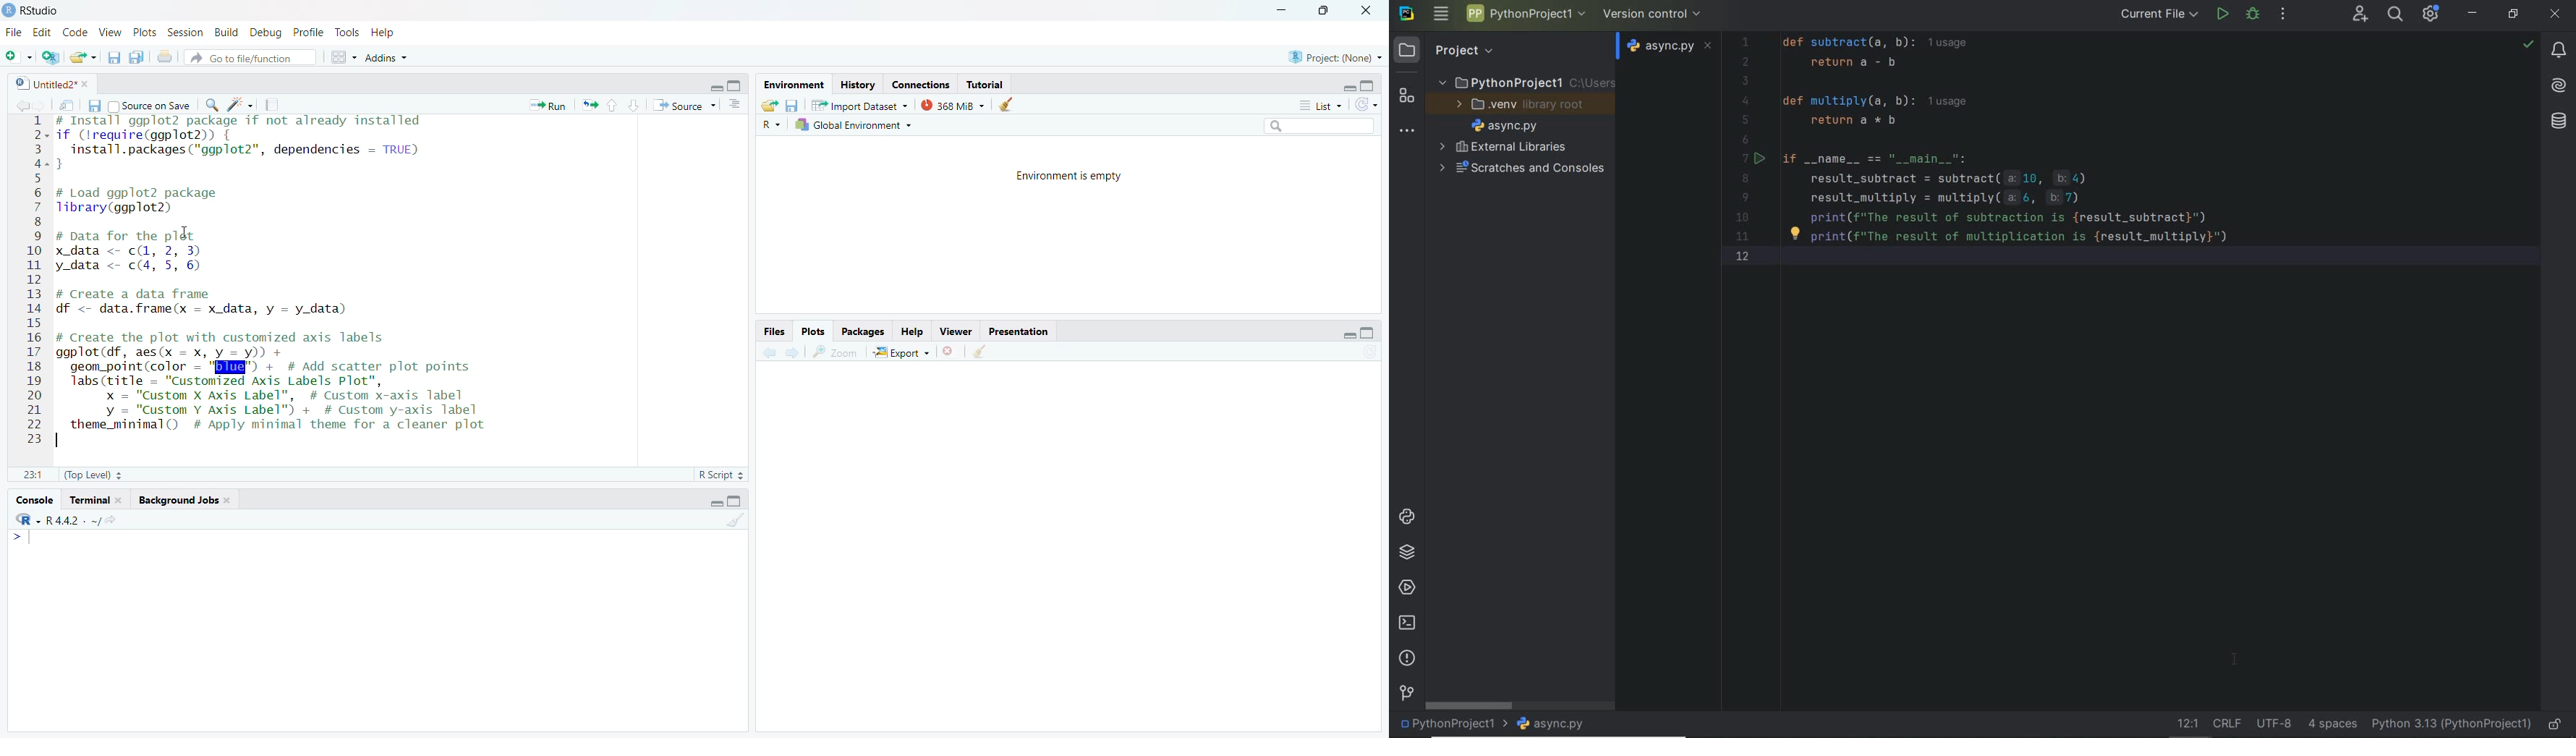  Describe the element at coordinates (2236, 661) in the screenshot. I see `Cursor Position AFTER_LAST_ACTION` at that location.